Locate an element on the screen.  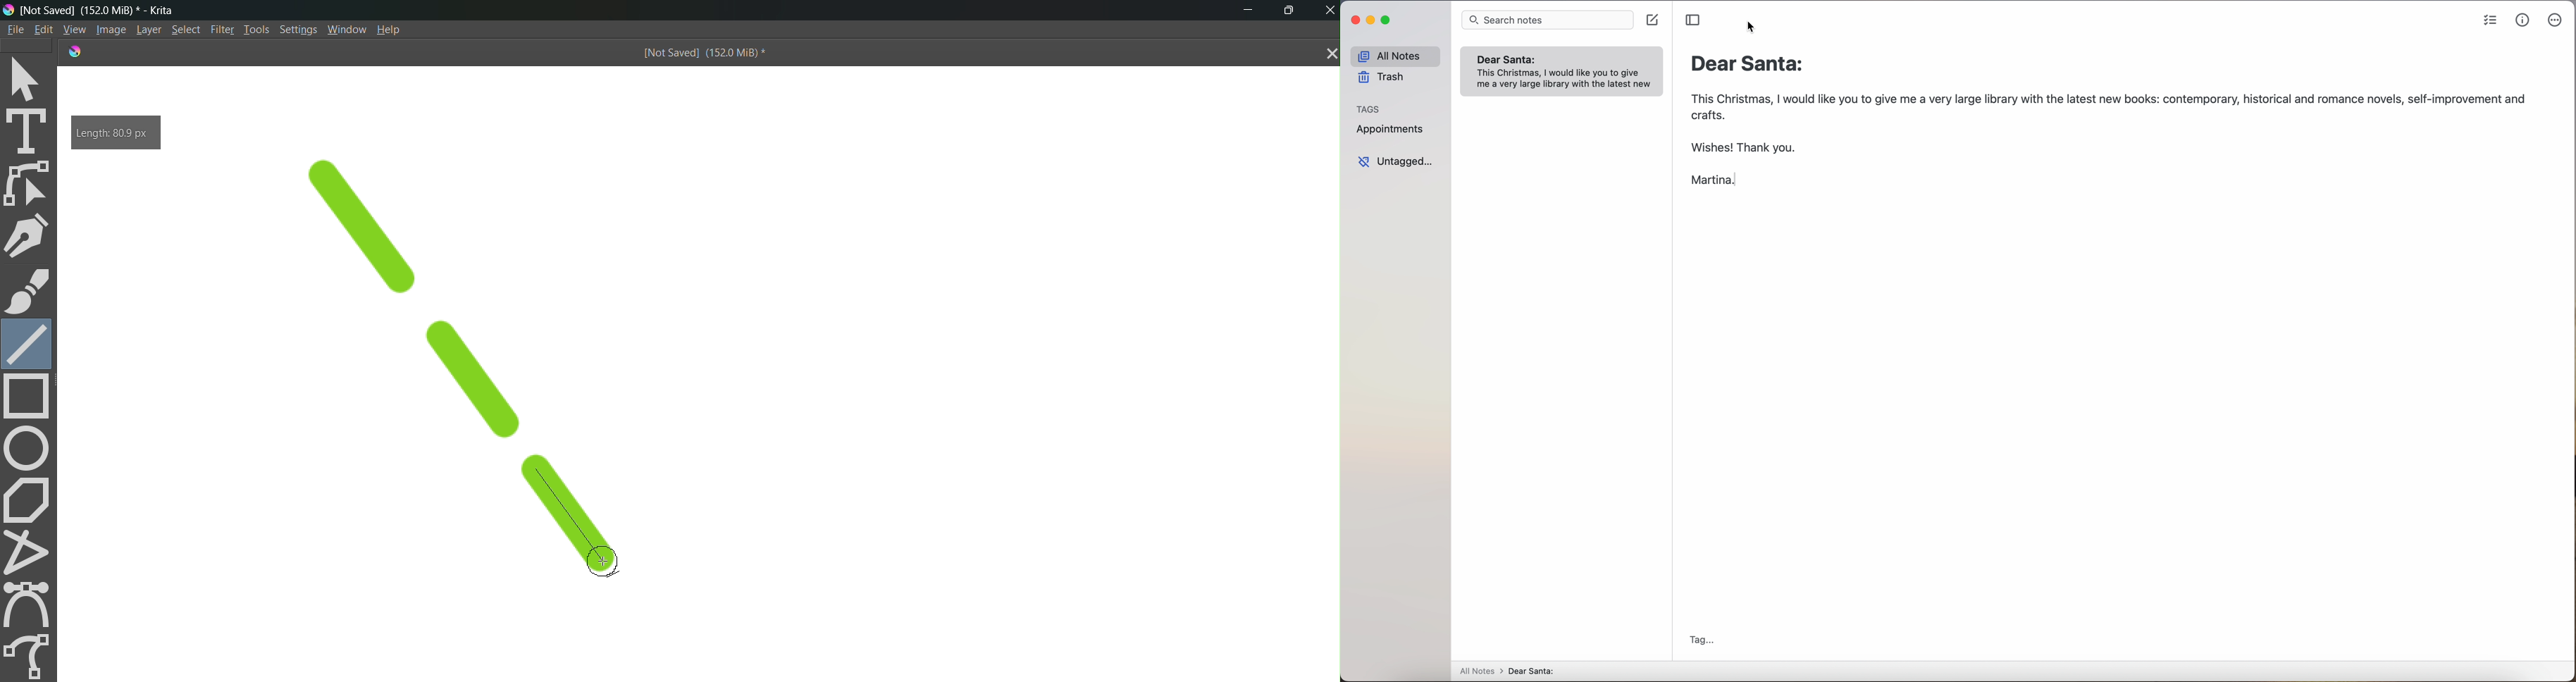
Settings is located at coordinates (299, 31).